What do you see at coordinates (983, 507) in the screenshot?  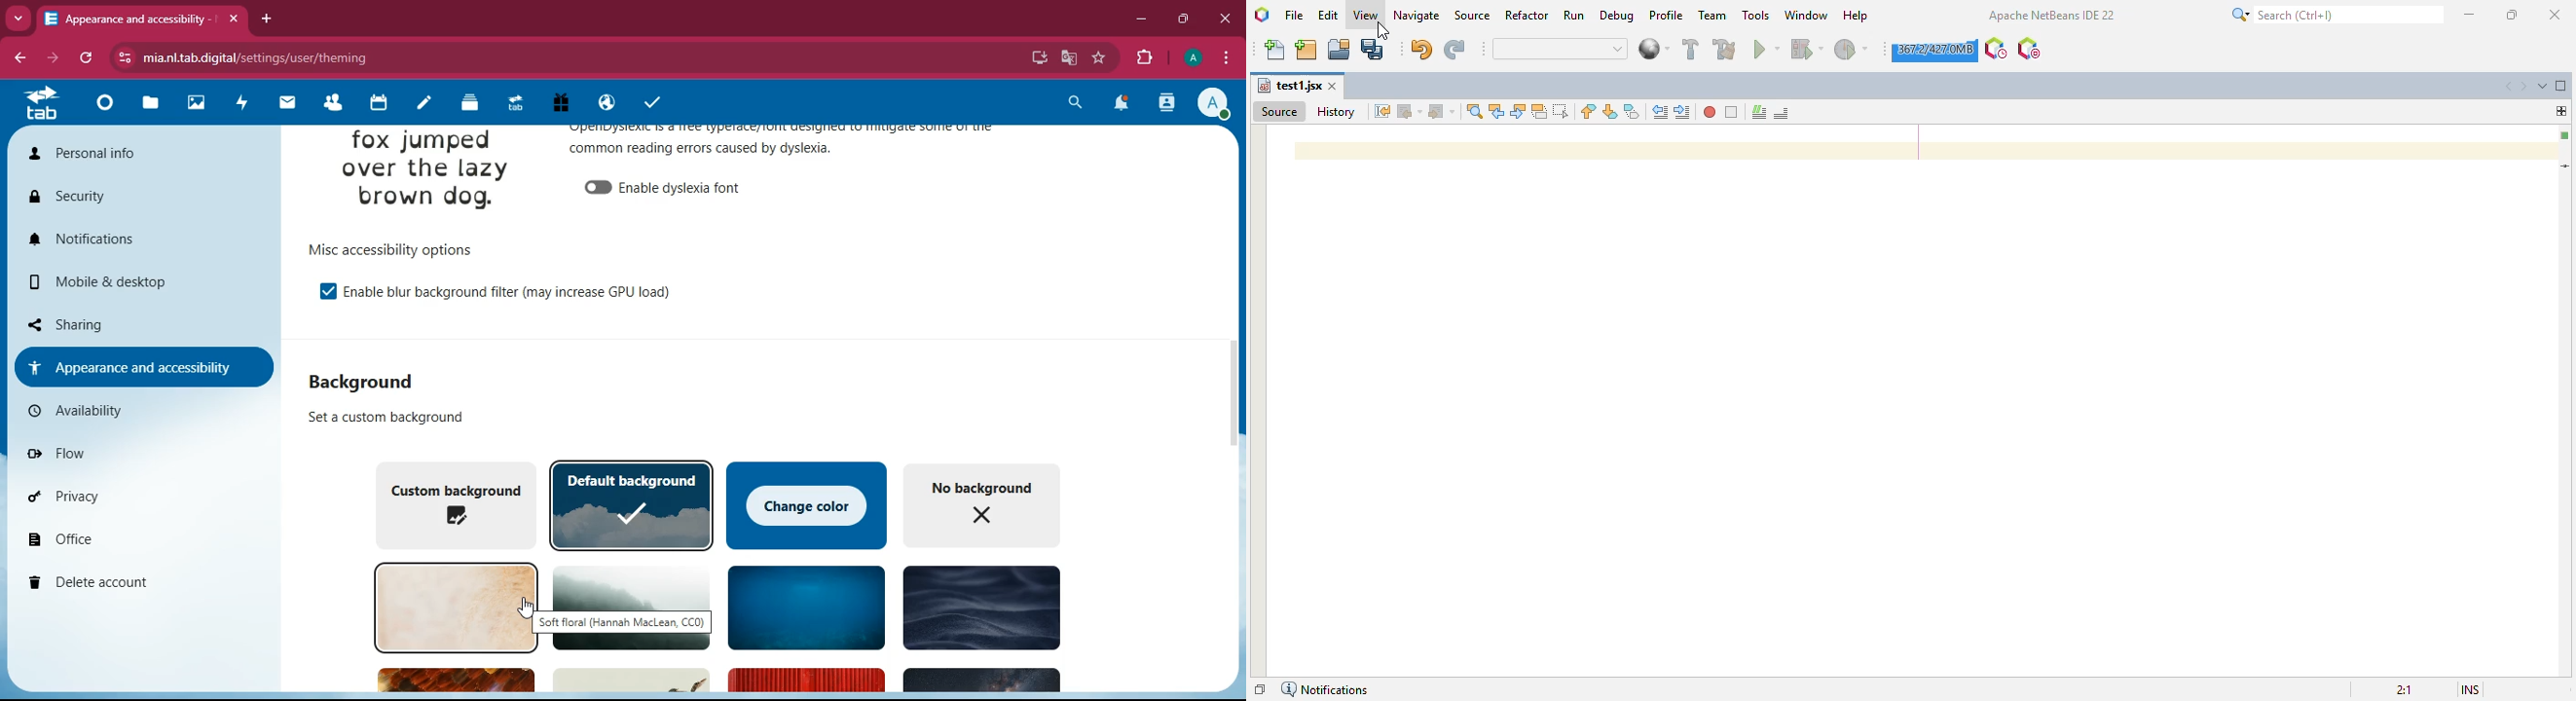 I see `no` at bounding box center [983, 507].